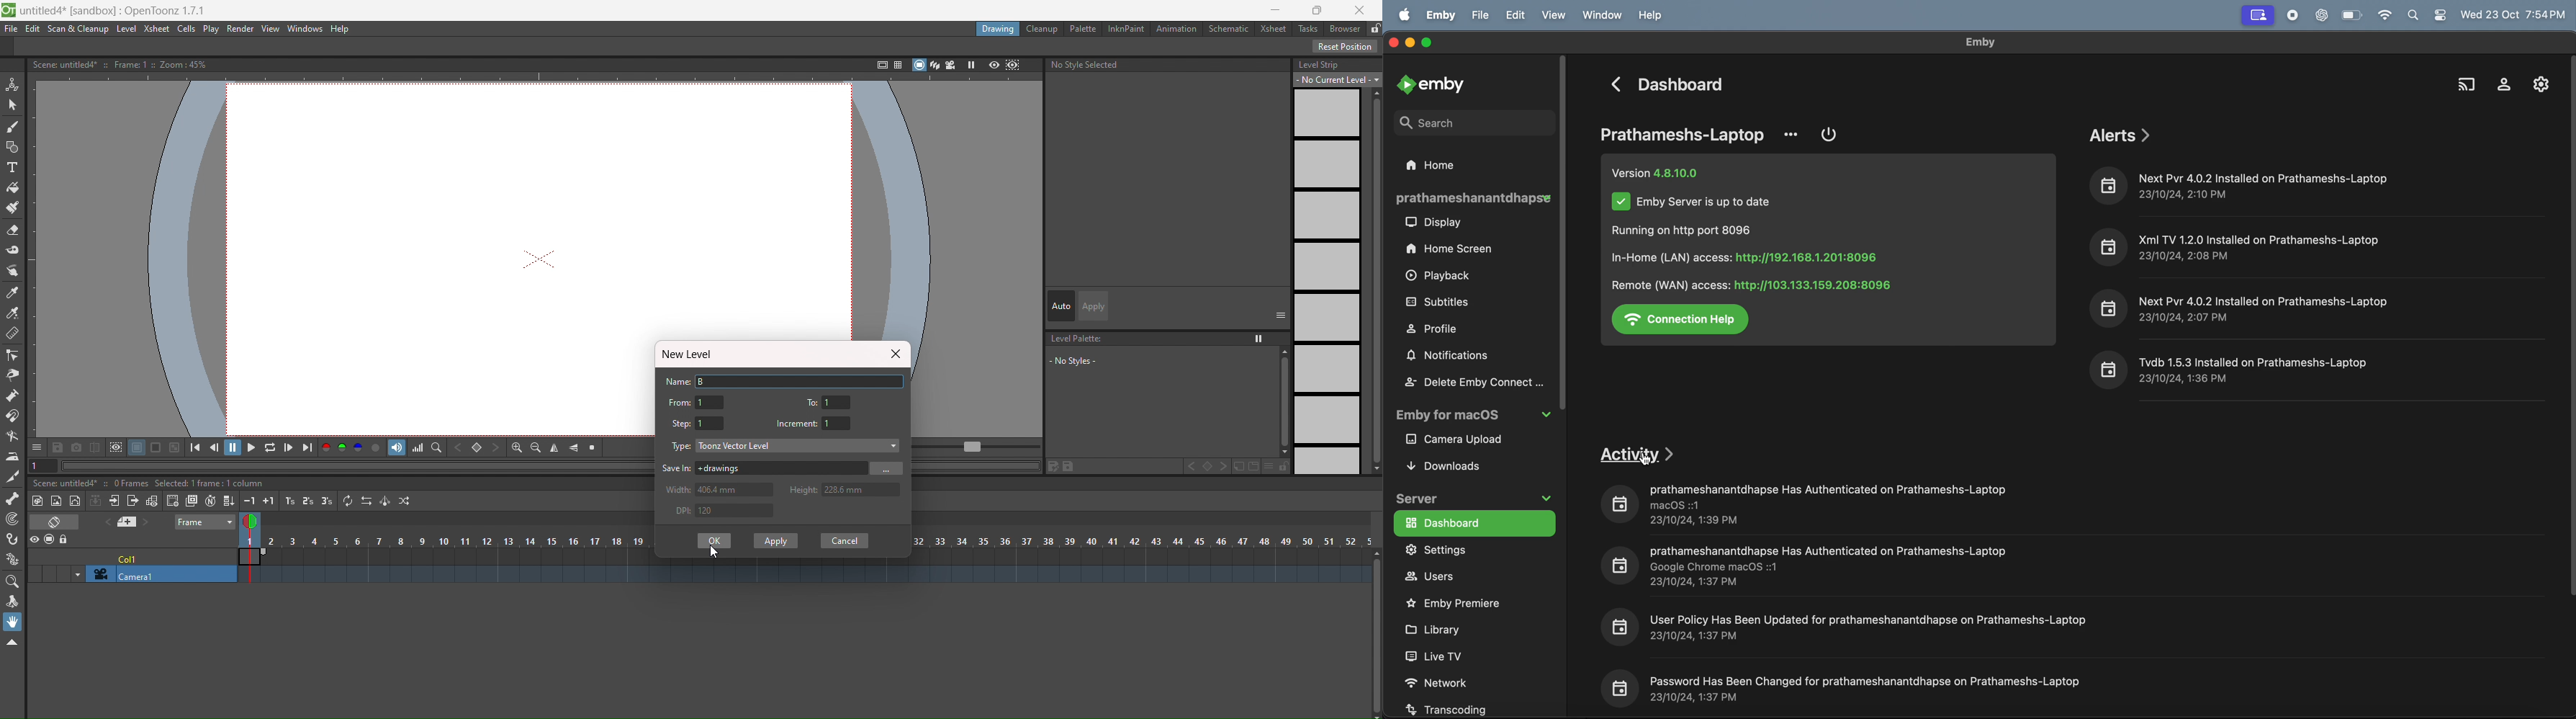 This screenshot has height=728, width=2576. Describe the element at coordinates (691, 354) in the screenshot. I see `new level` at that location.